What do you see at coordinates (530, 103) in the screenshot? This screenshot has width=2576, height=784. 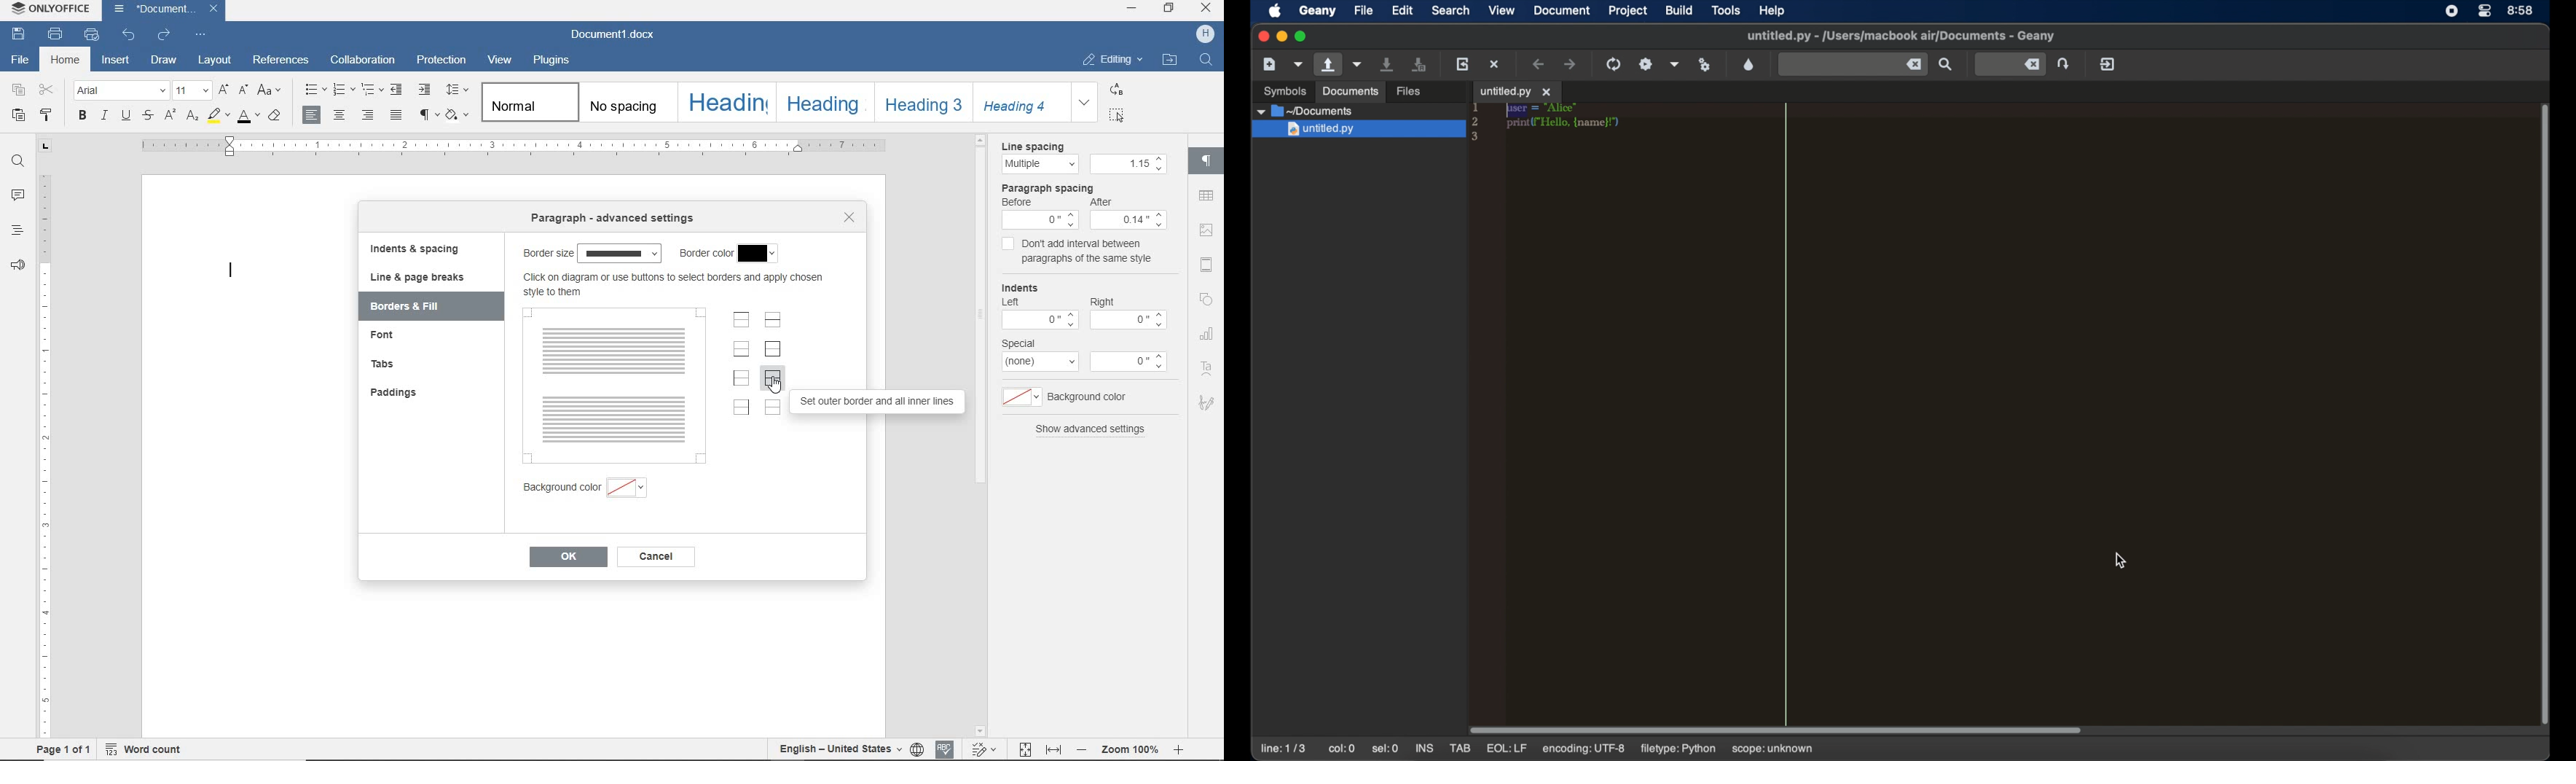 I see `normal` at bounding box center [530, 103].